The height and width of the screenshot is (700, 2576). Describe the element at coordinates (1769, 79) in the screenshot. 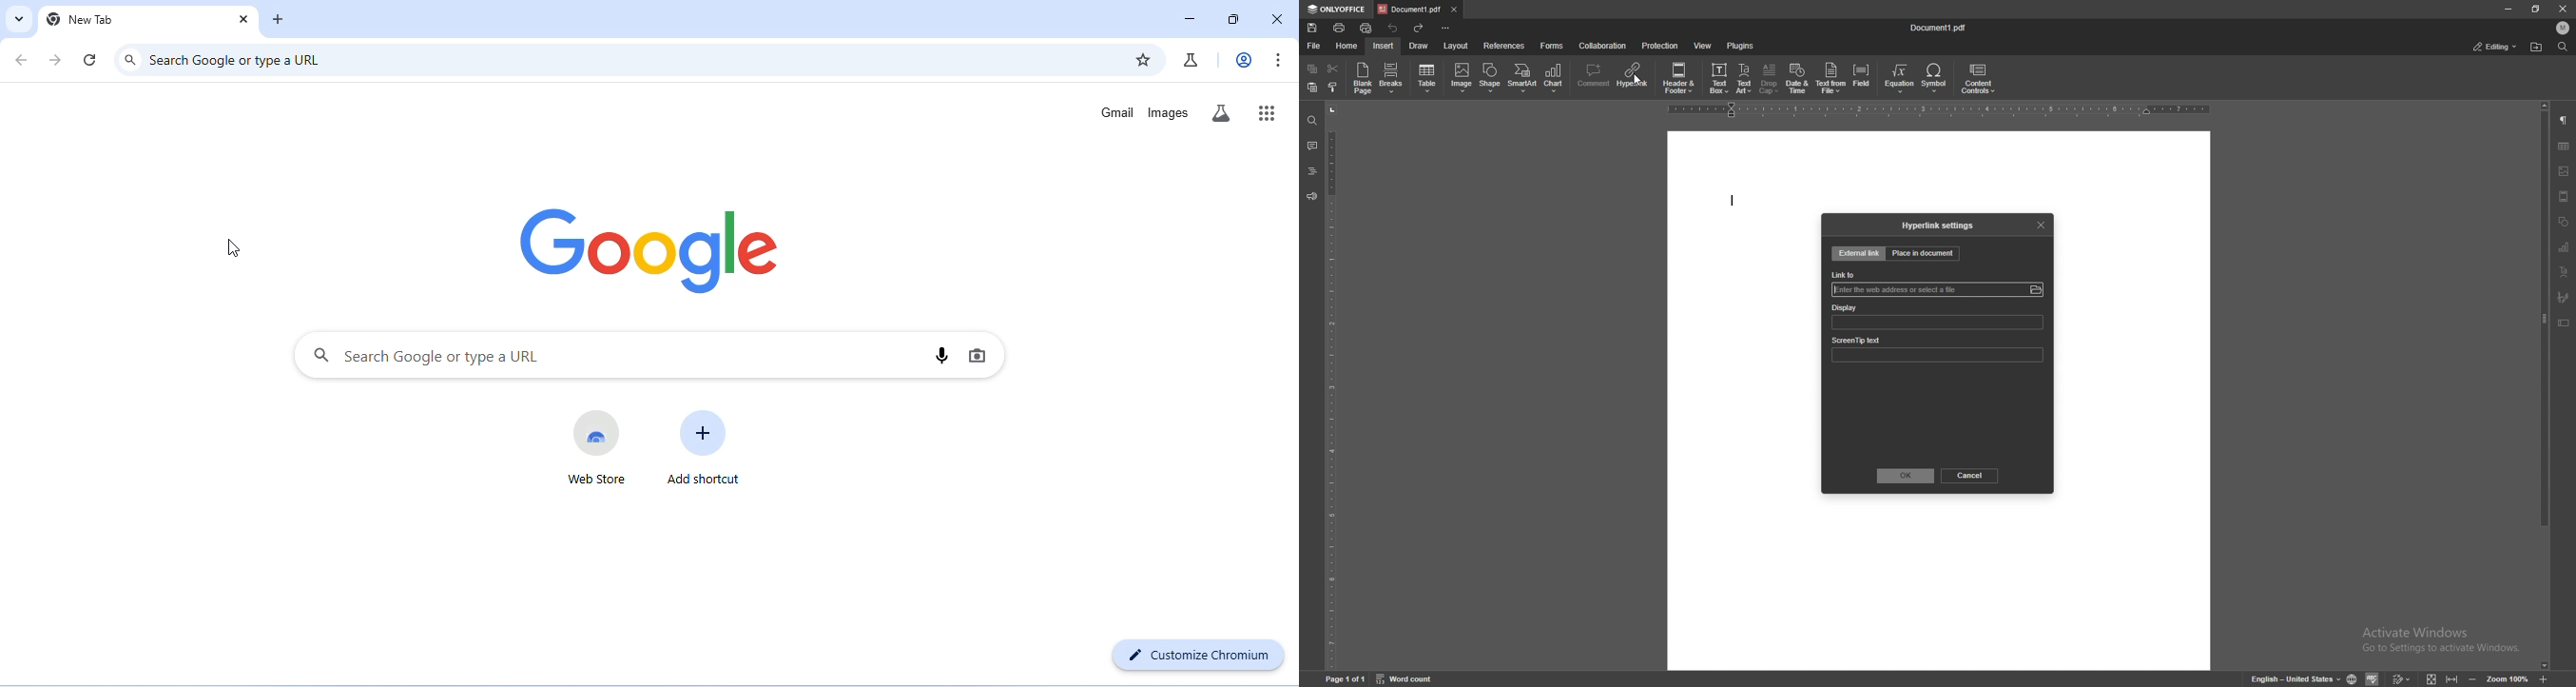

I see `drop cap` at that location.